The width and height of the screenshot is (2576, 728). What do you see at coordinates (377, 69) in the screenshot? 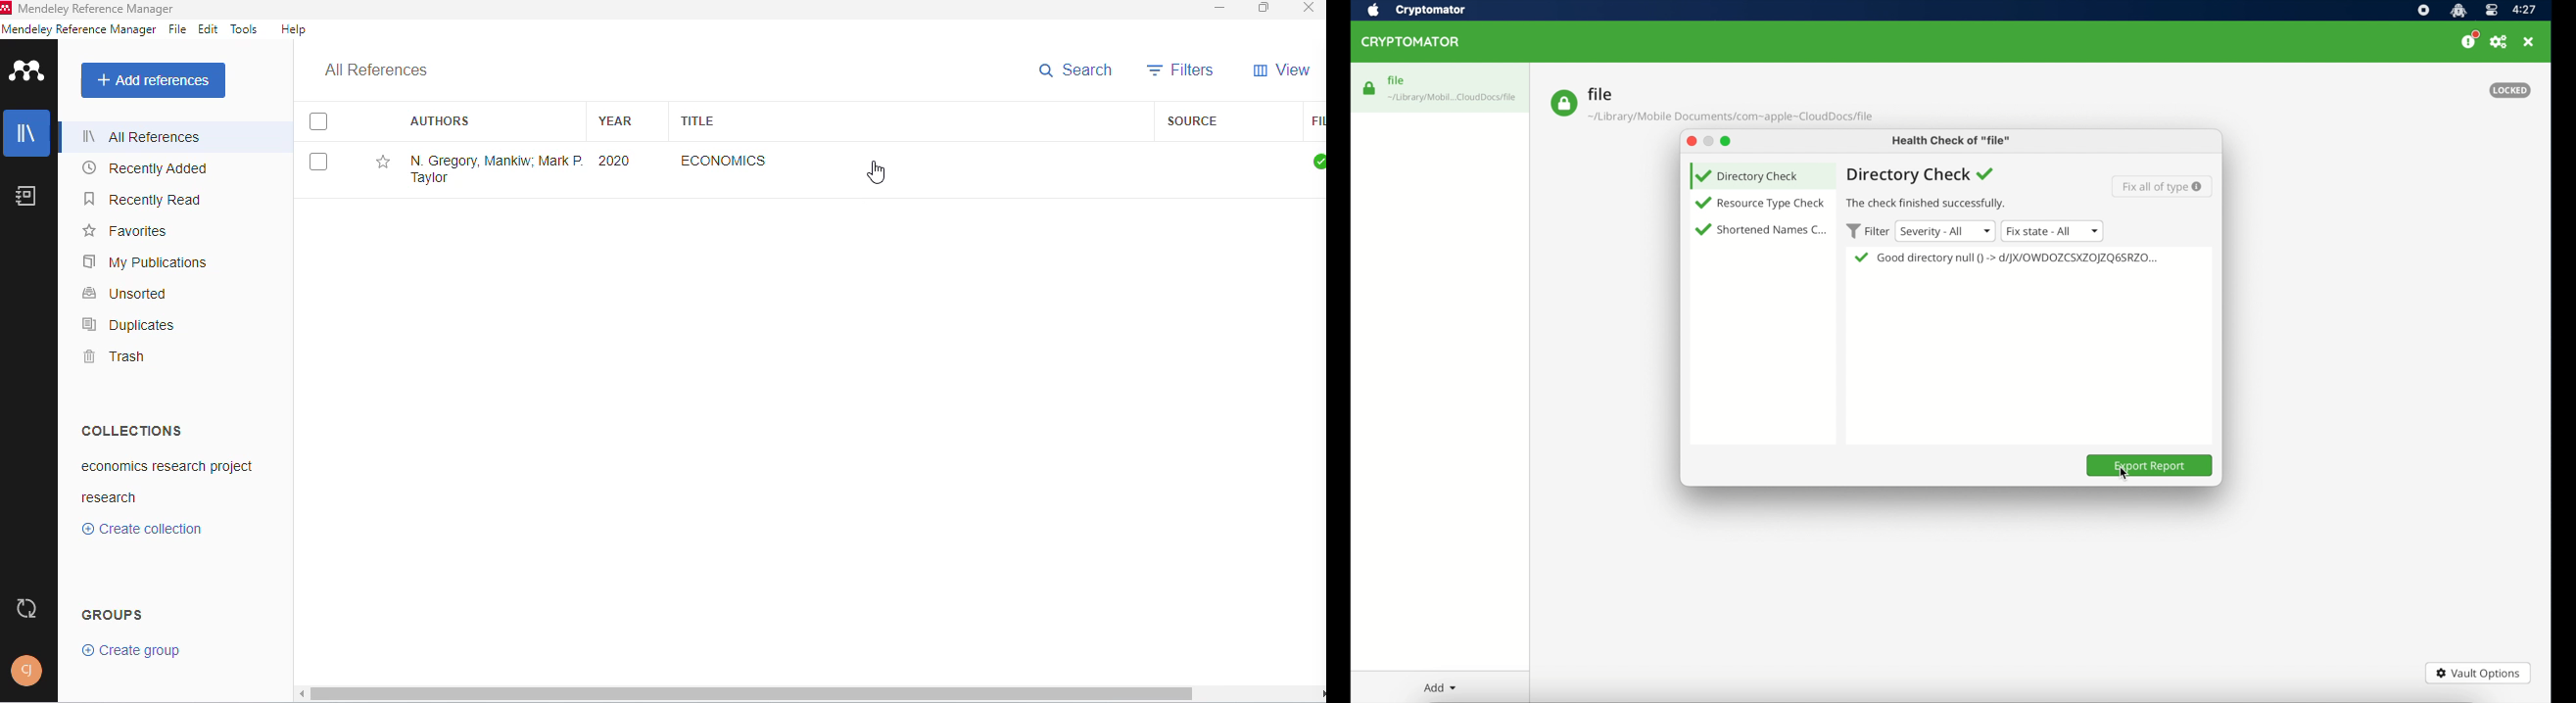
I see `all references` at bounding box center [377, 69].